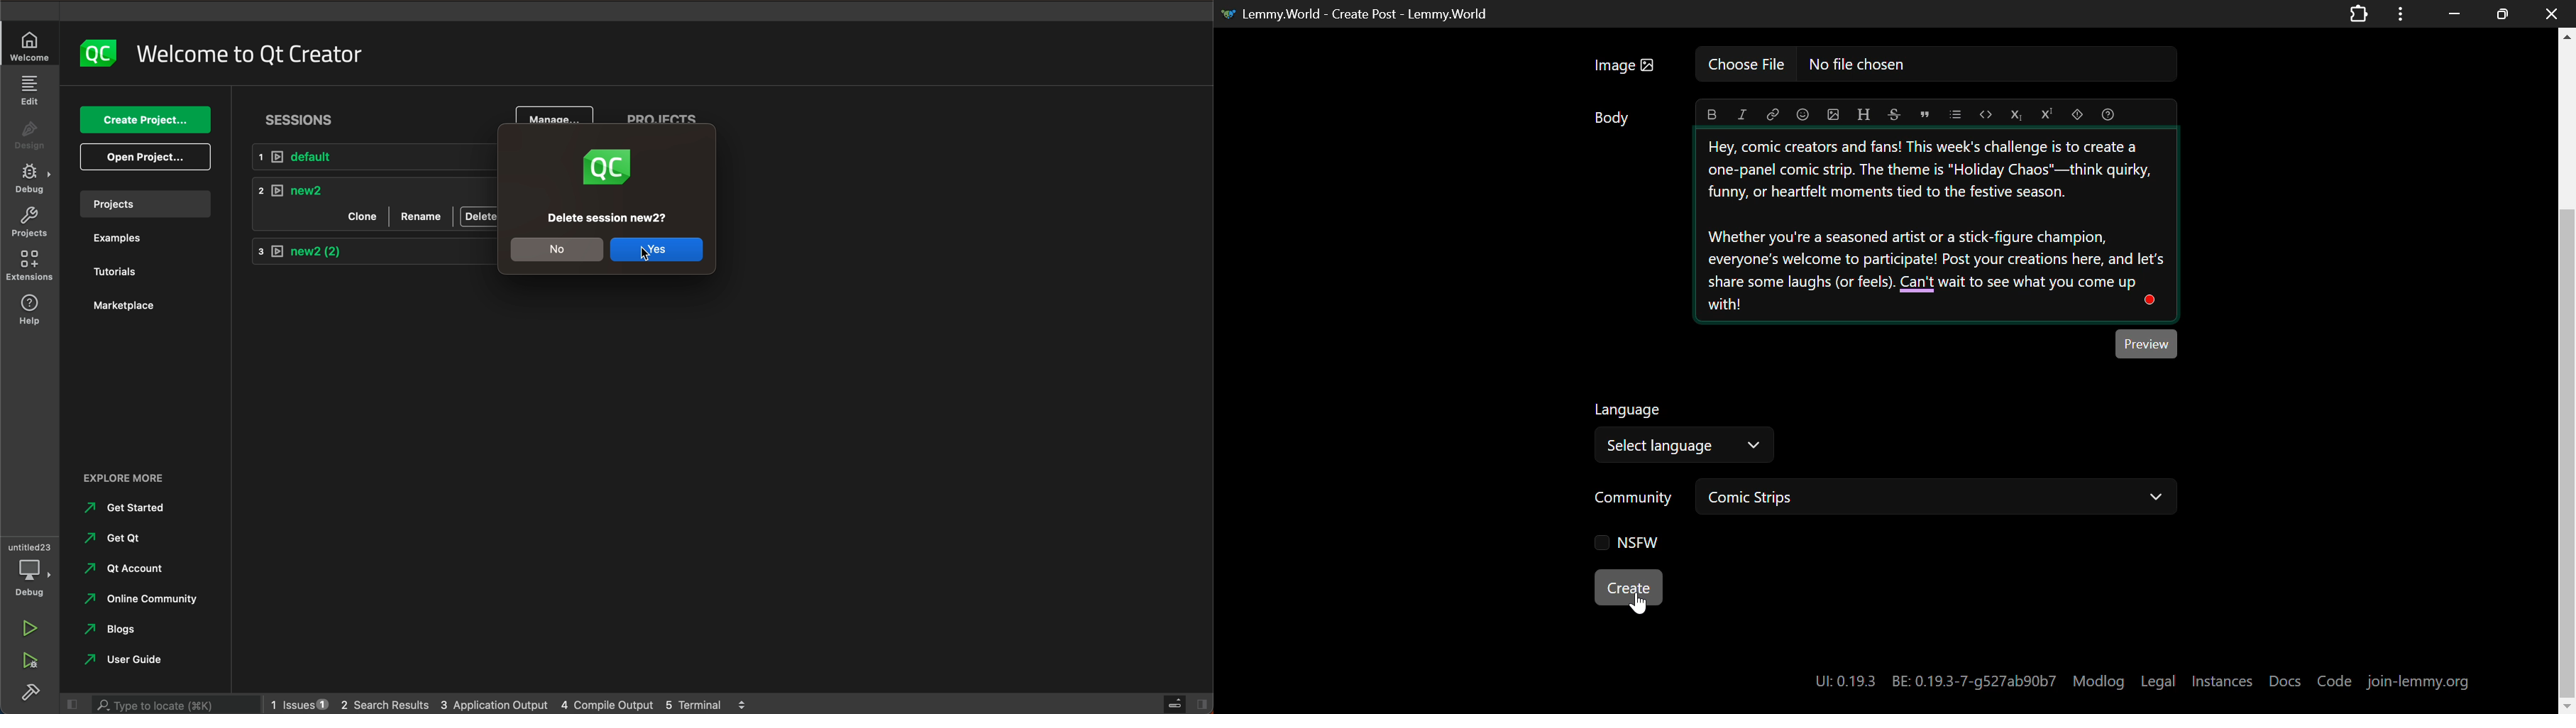 This screenshot has width=2576, height=728. Describe the element at coordinates (1984, 114) in the screenshot. I see `Code` at that location.